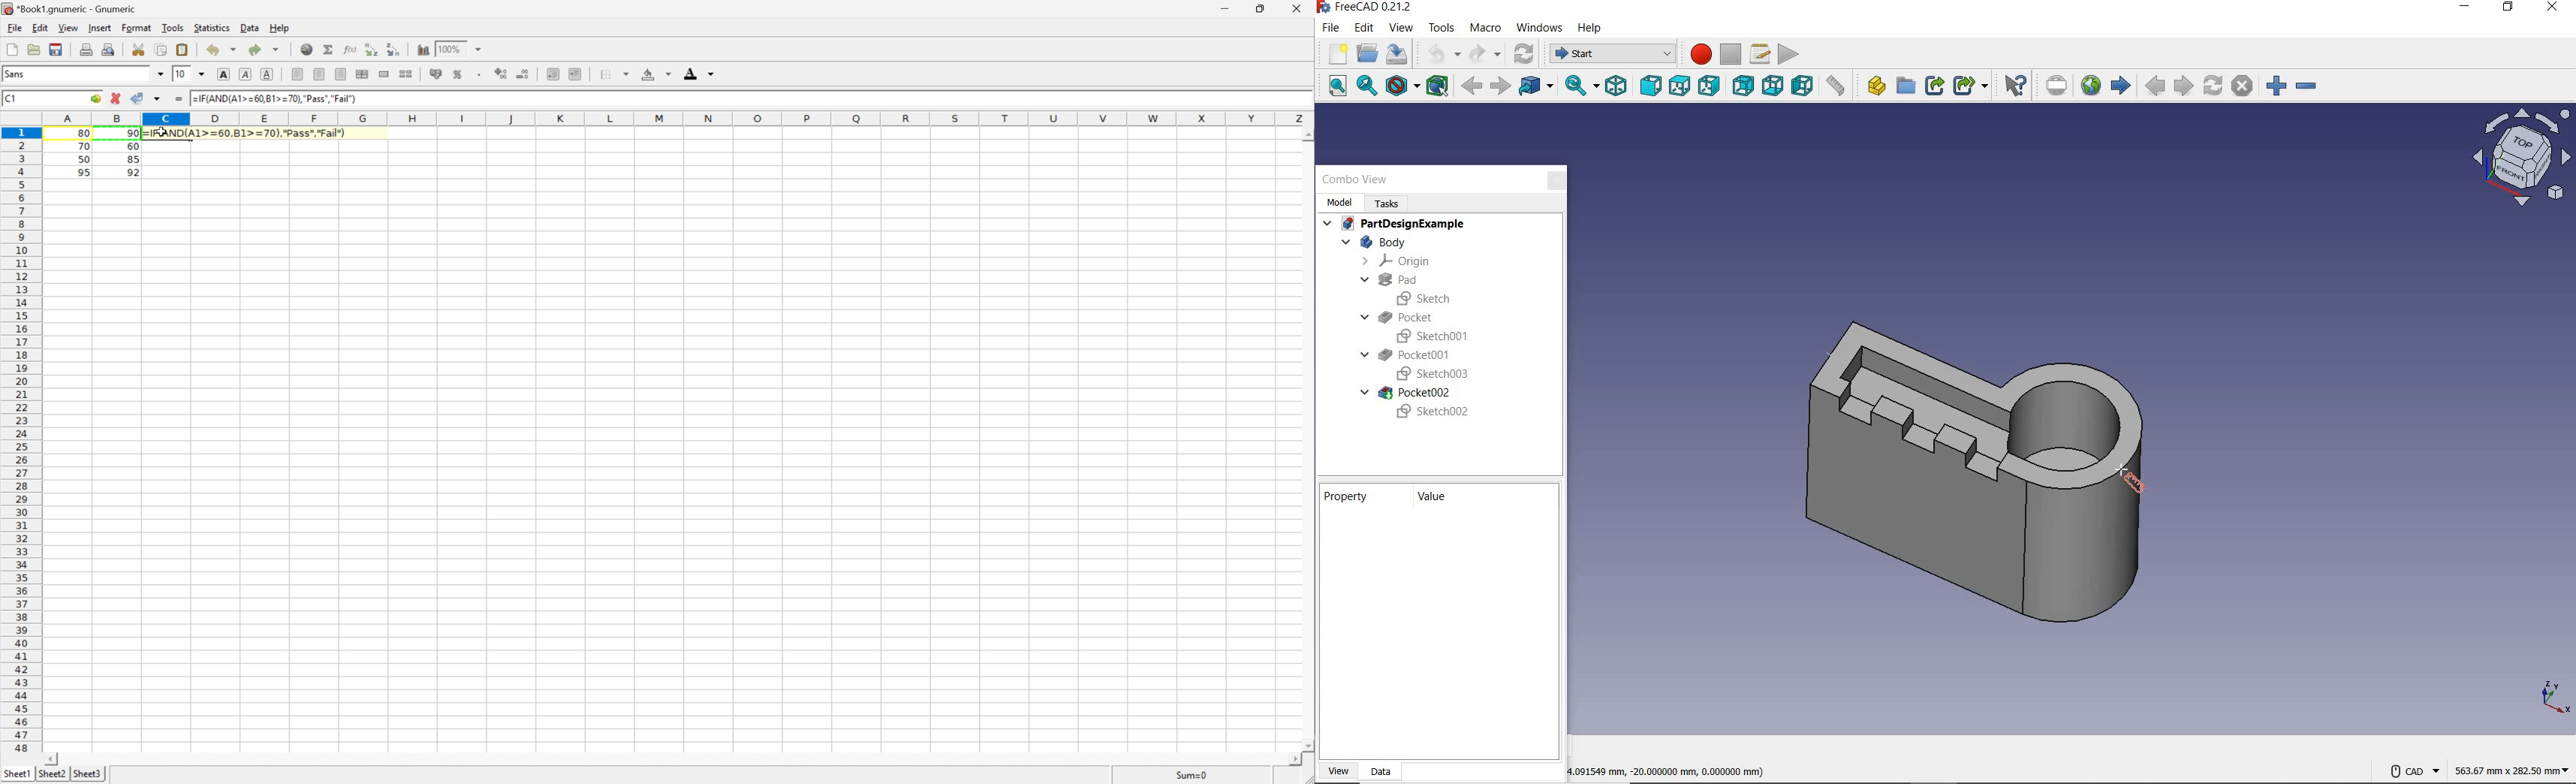  I want to click on Decrease the number of decimals displayed, so click(525, 73).